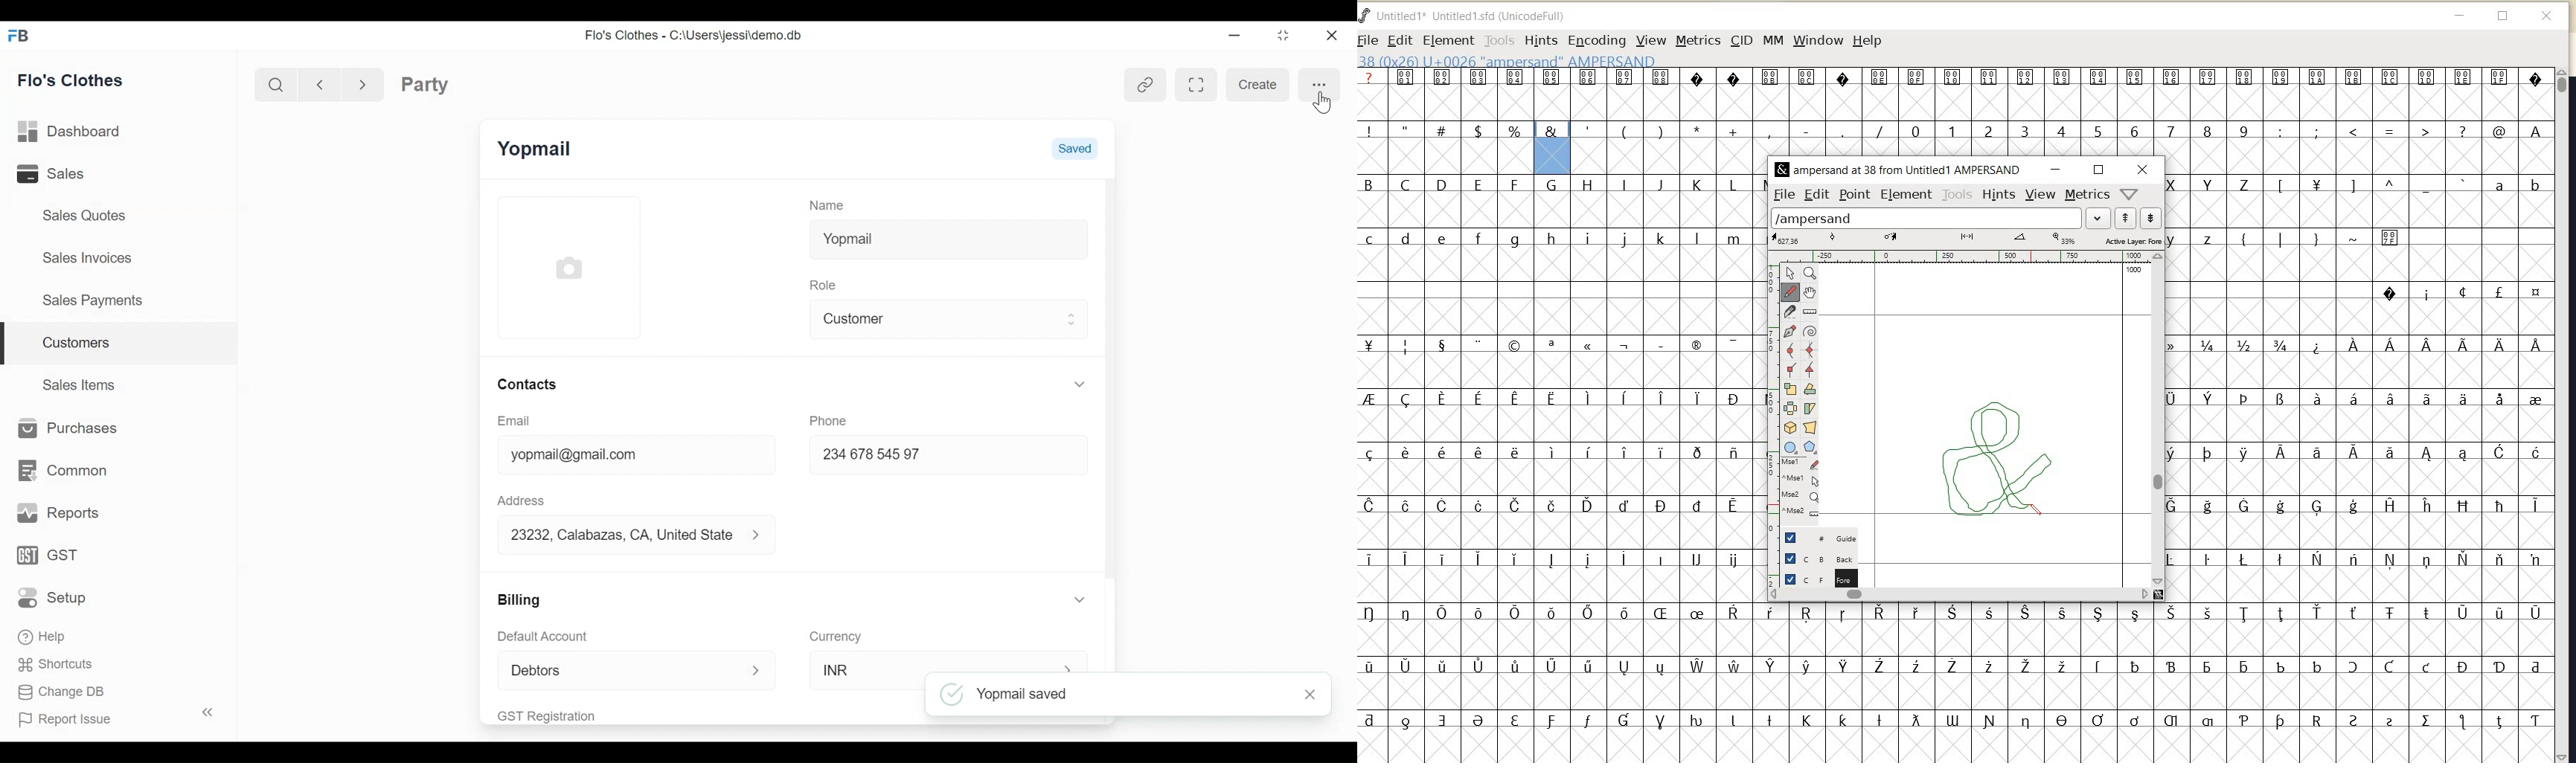 This screenshot has width=2576, height=784. I want to click on glyph characters & numbers, so click(2360, 380).